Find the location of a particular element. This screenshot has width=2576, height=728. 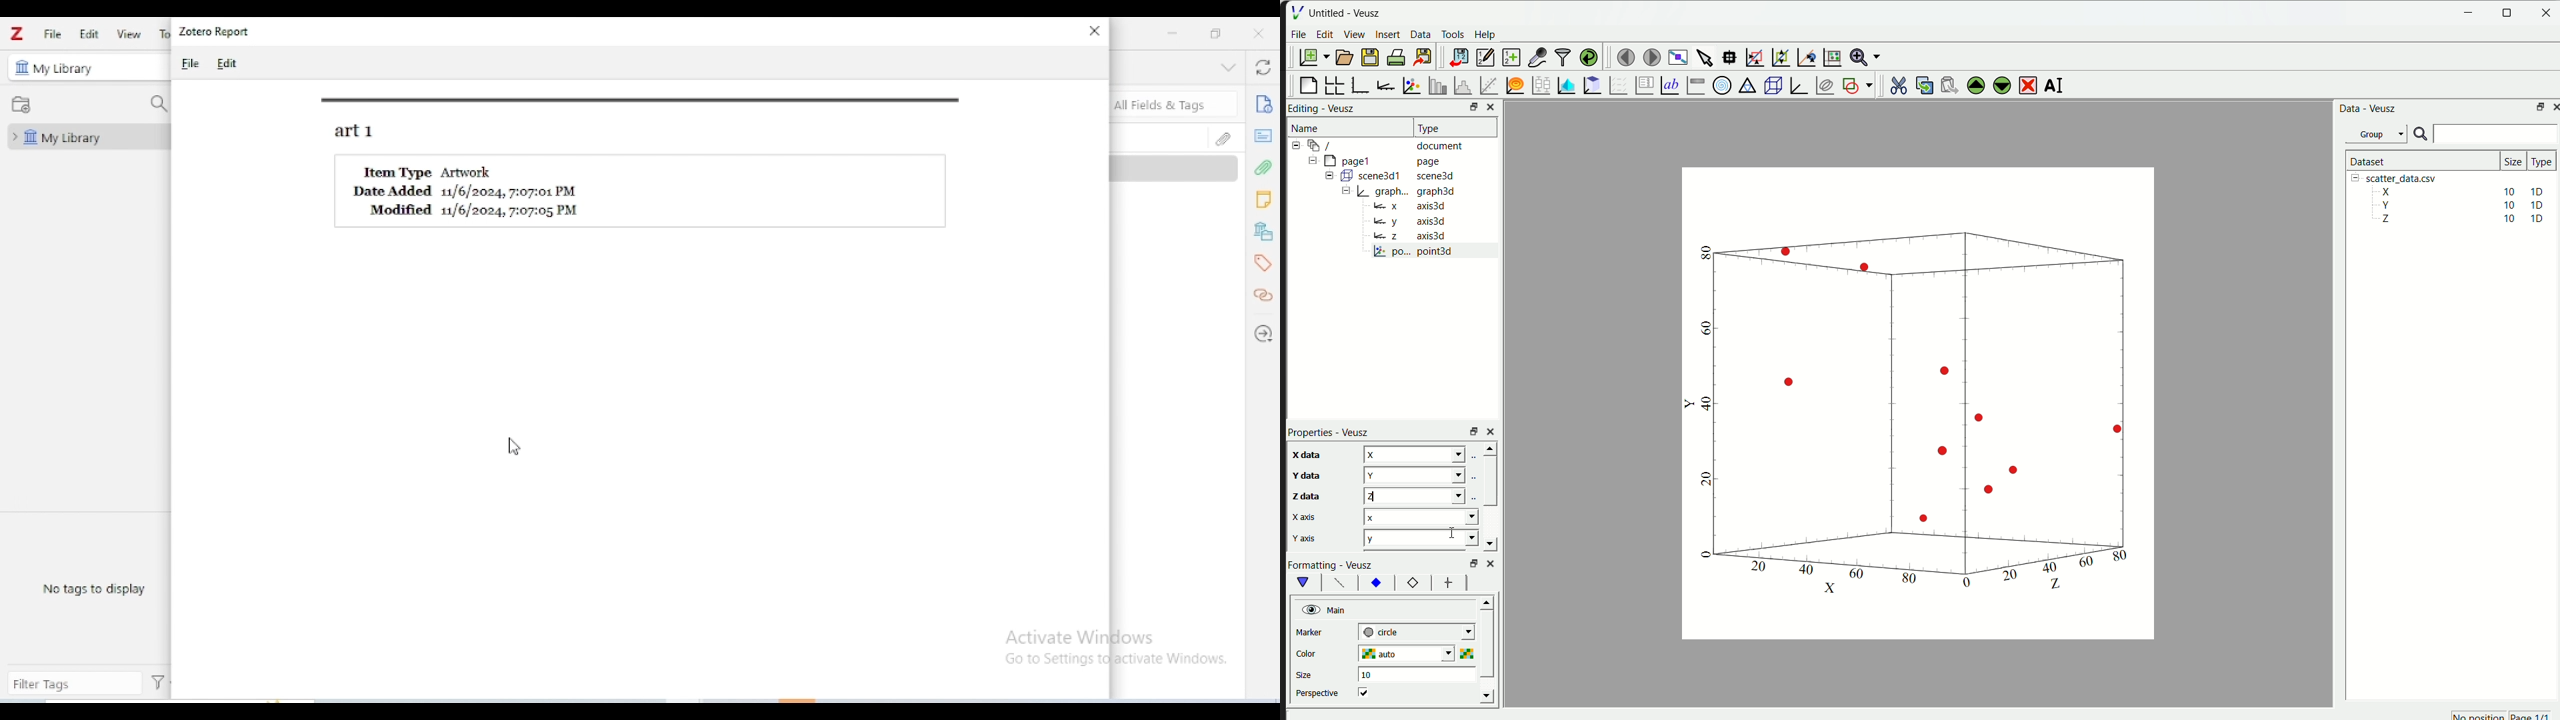

related is located at coordinates (1262, 295).